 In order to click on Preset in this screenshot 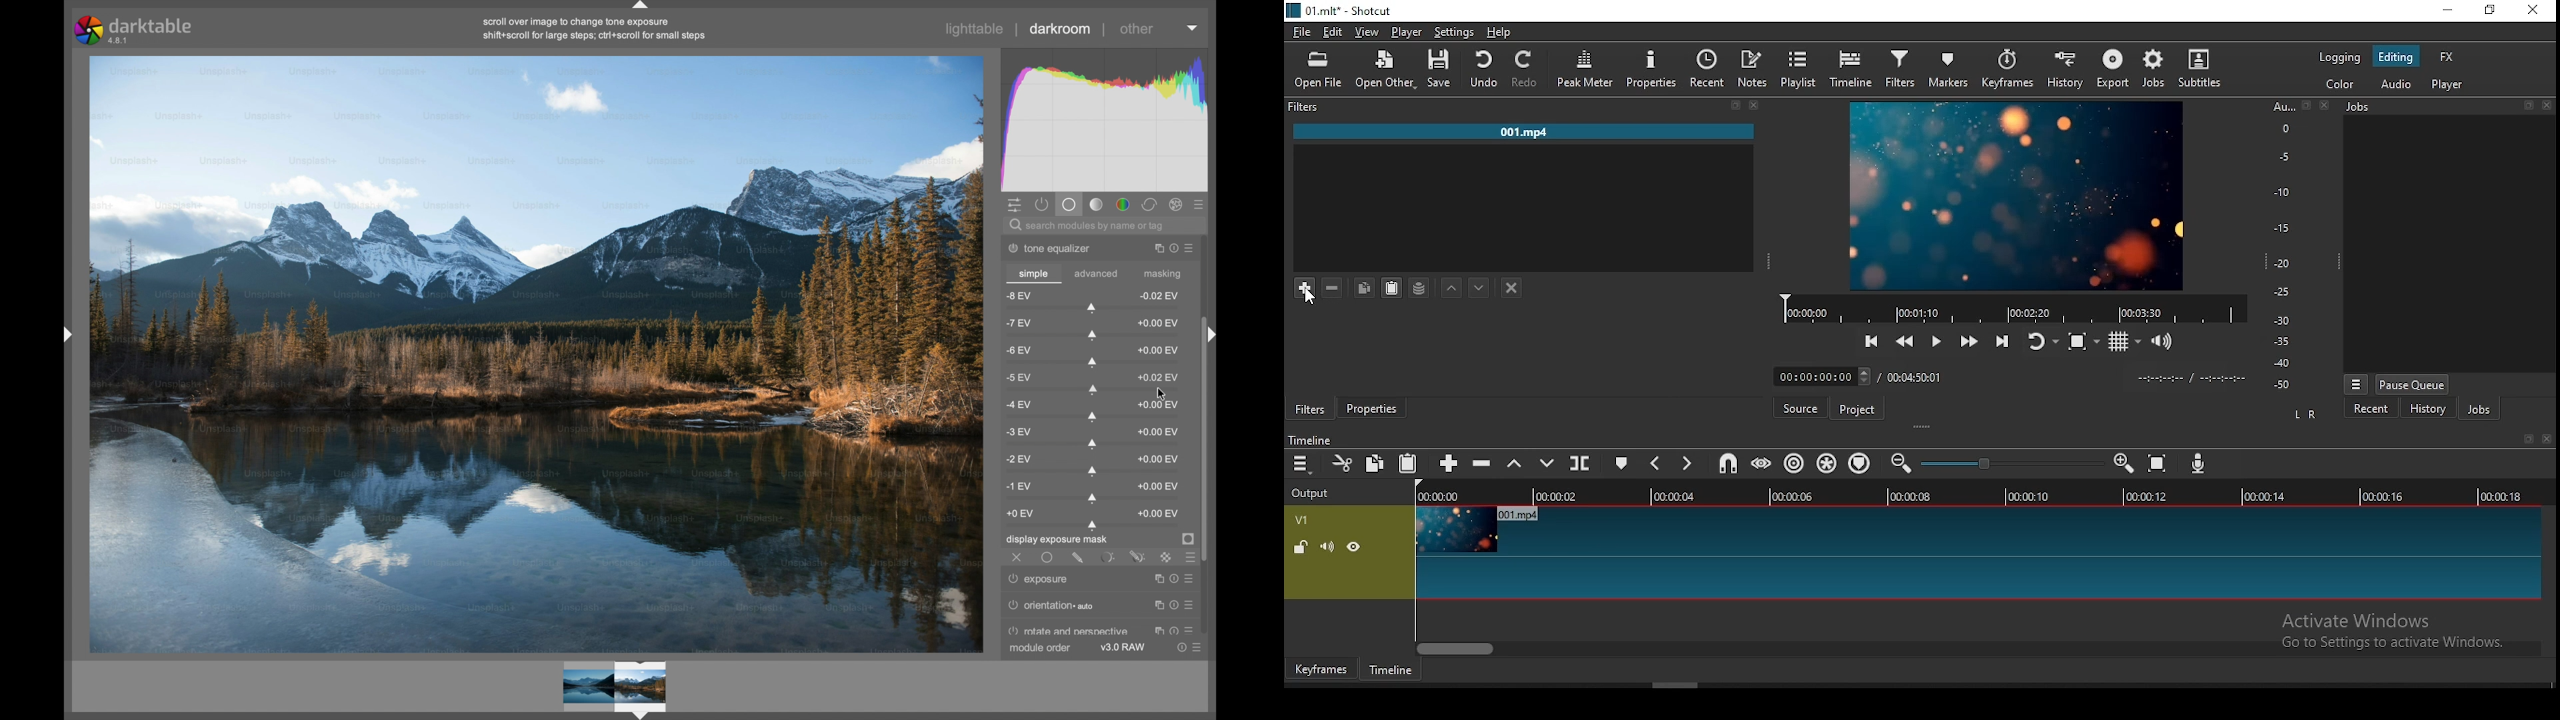, I will do `click(1192, 593)`.